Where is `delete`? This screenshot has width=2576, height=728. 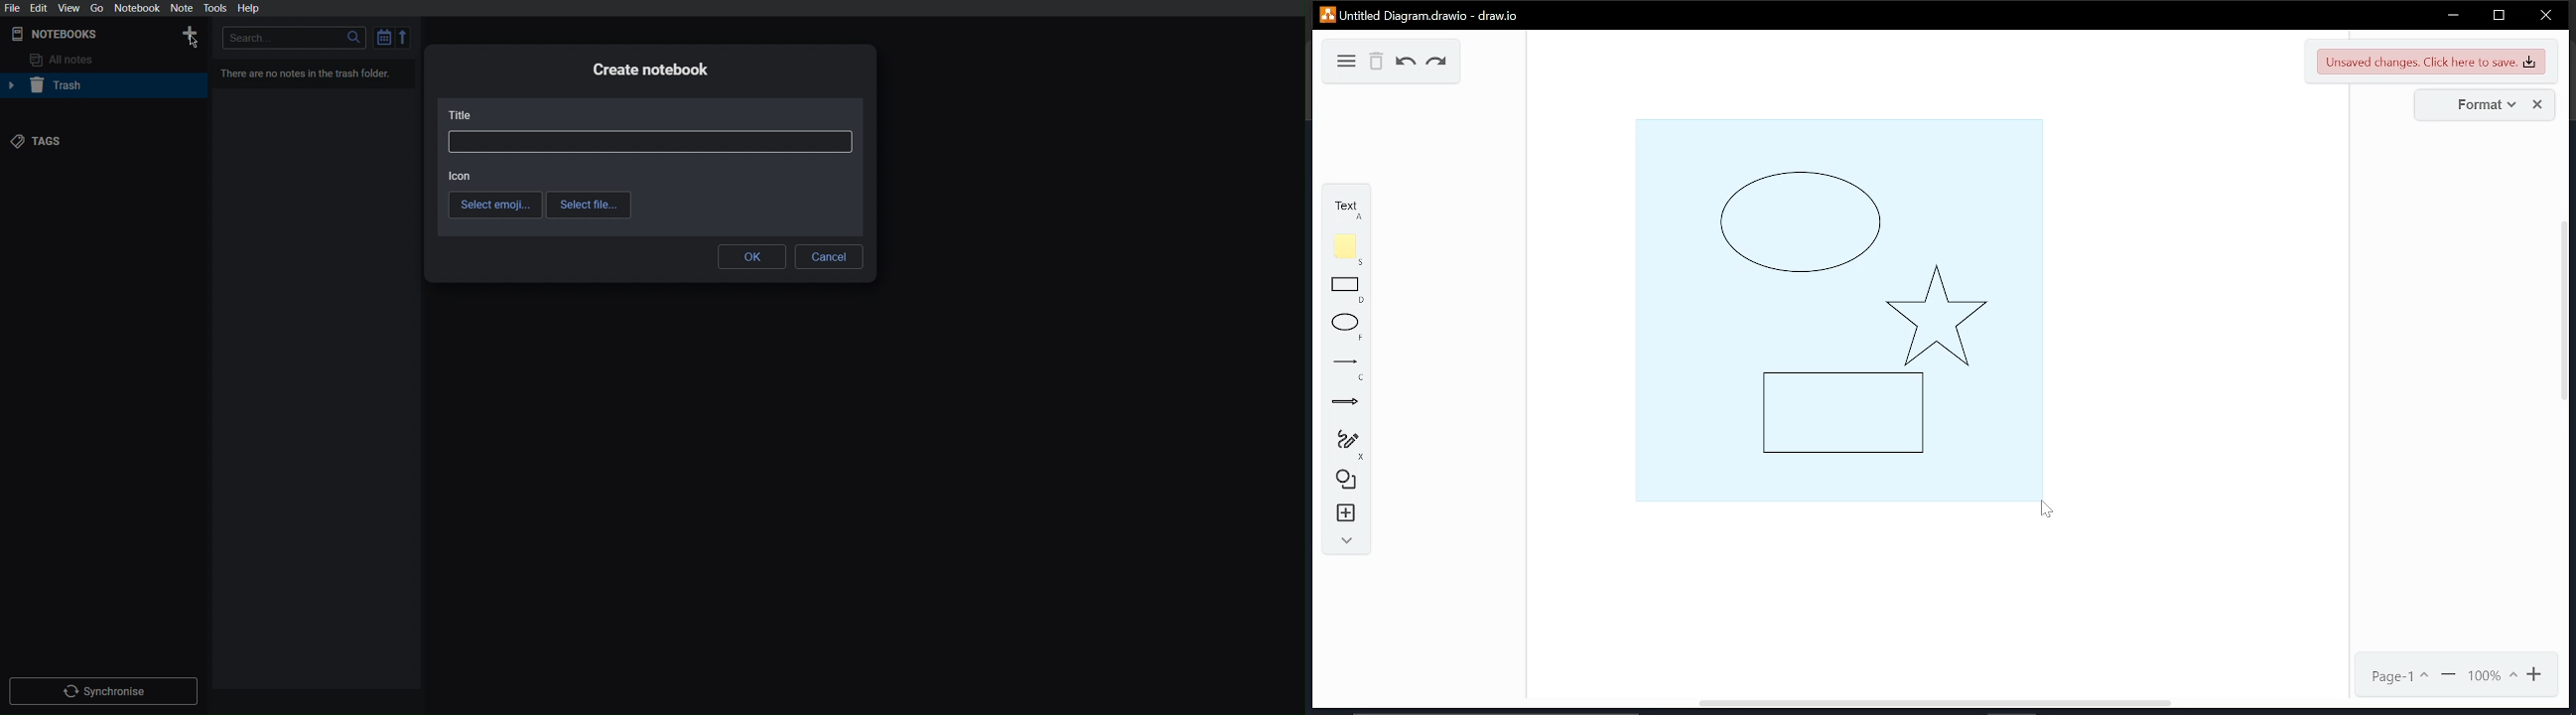
delete is located at coordinates (1378, 62).